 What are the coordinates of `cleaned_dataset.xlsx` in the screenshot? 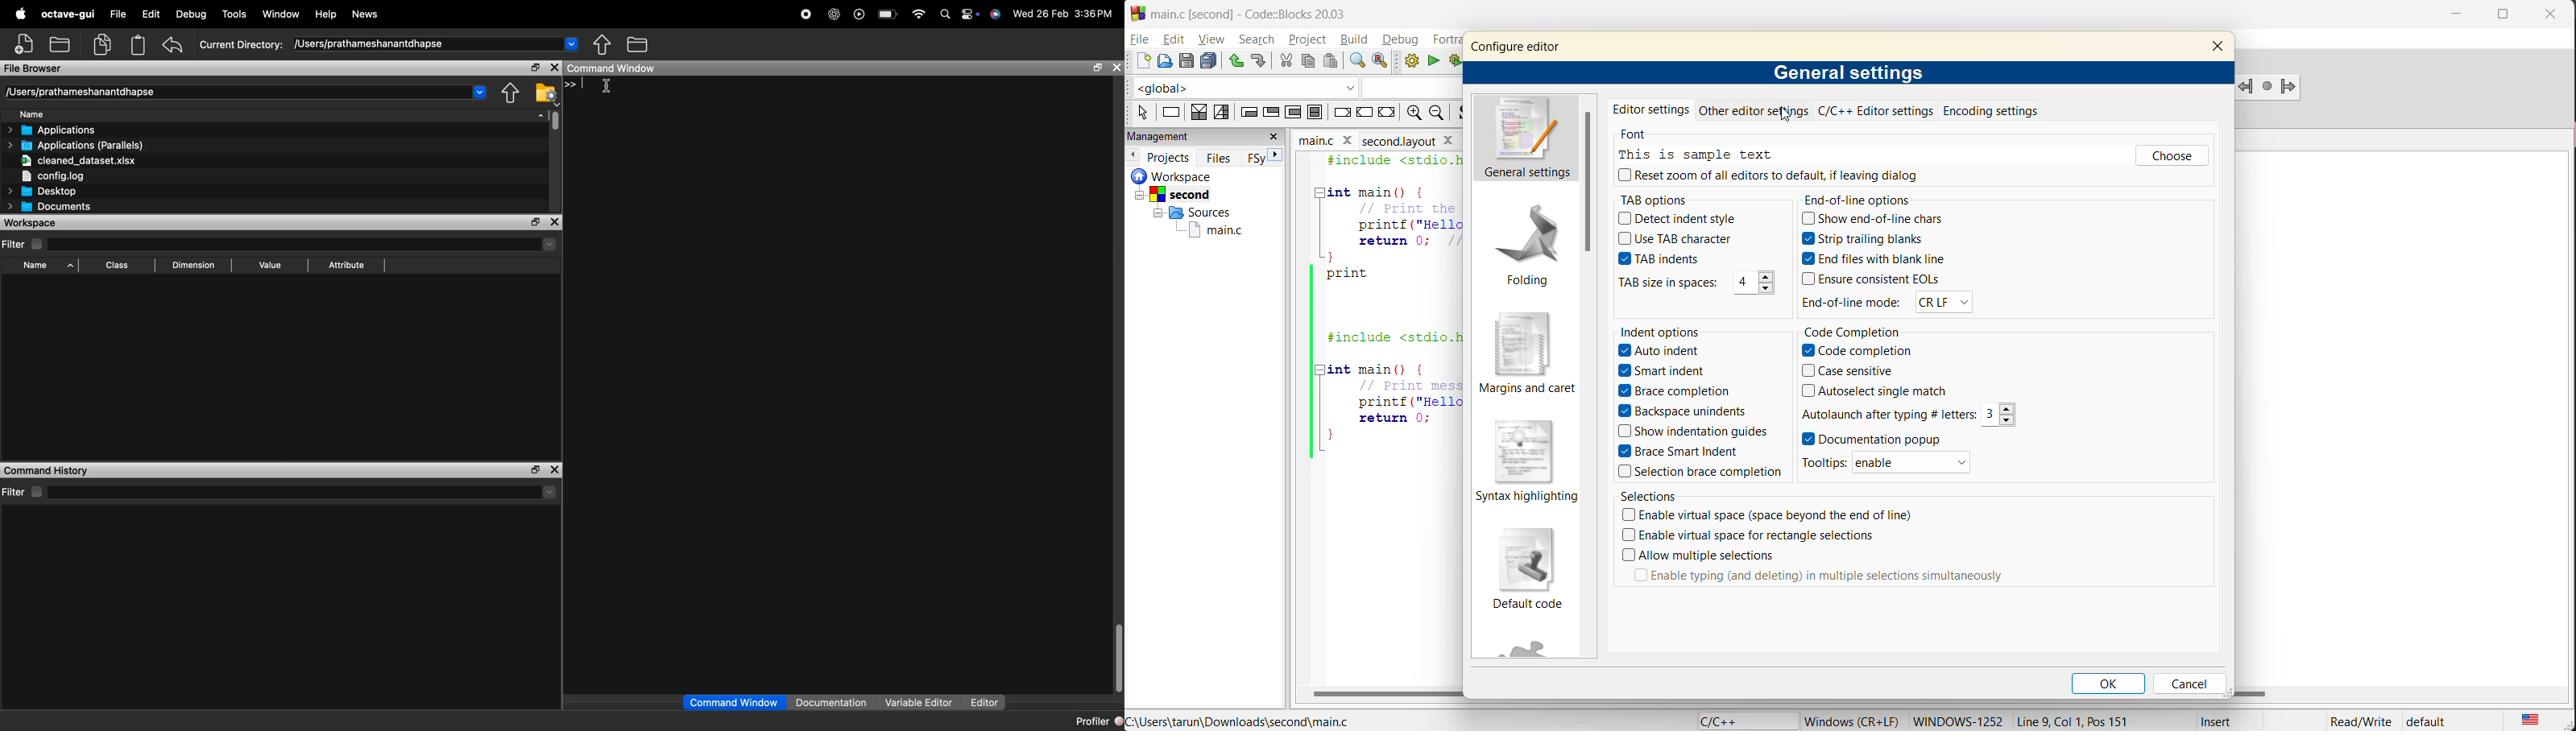 It's located at (78, 160).